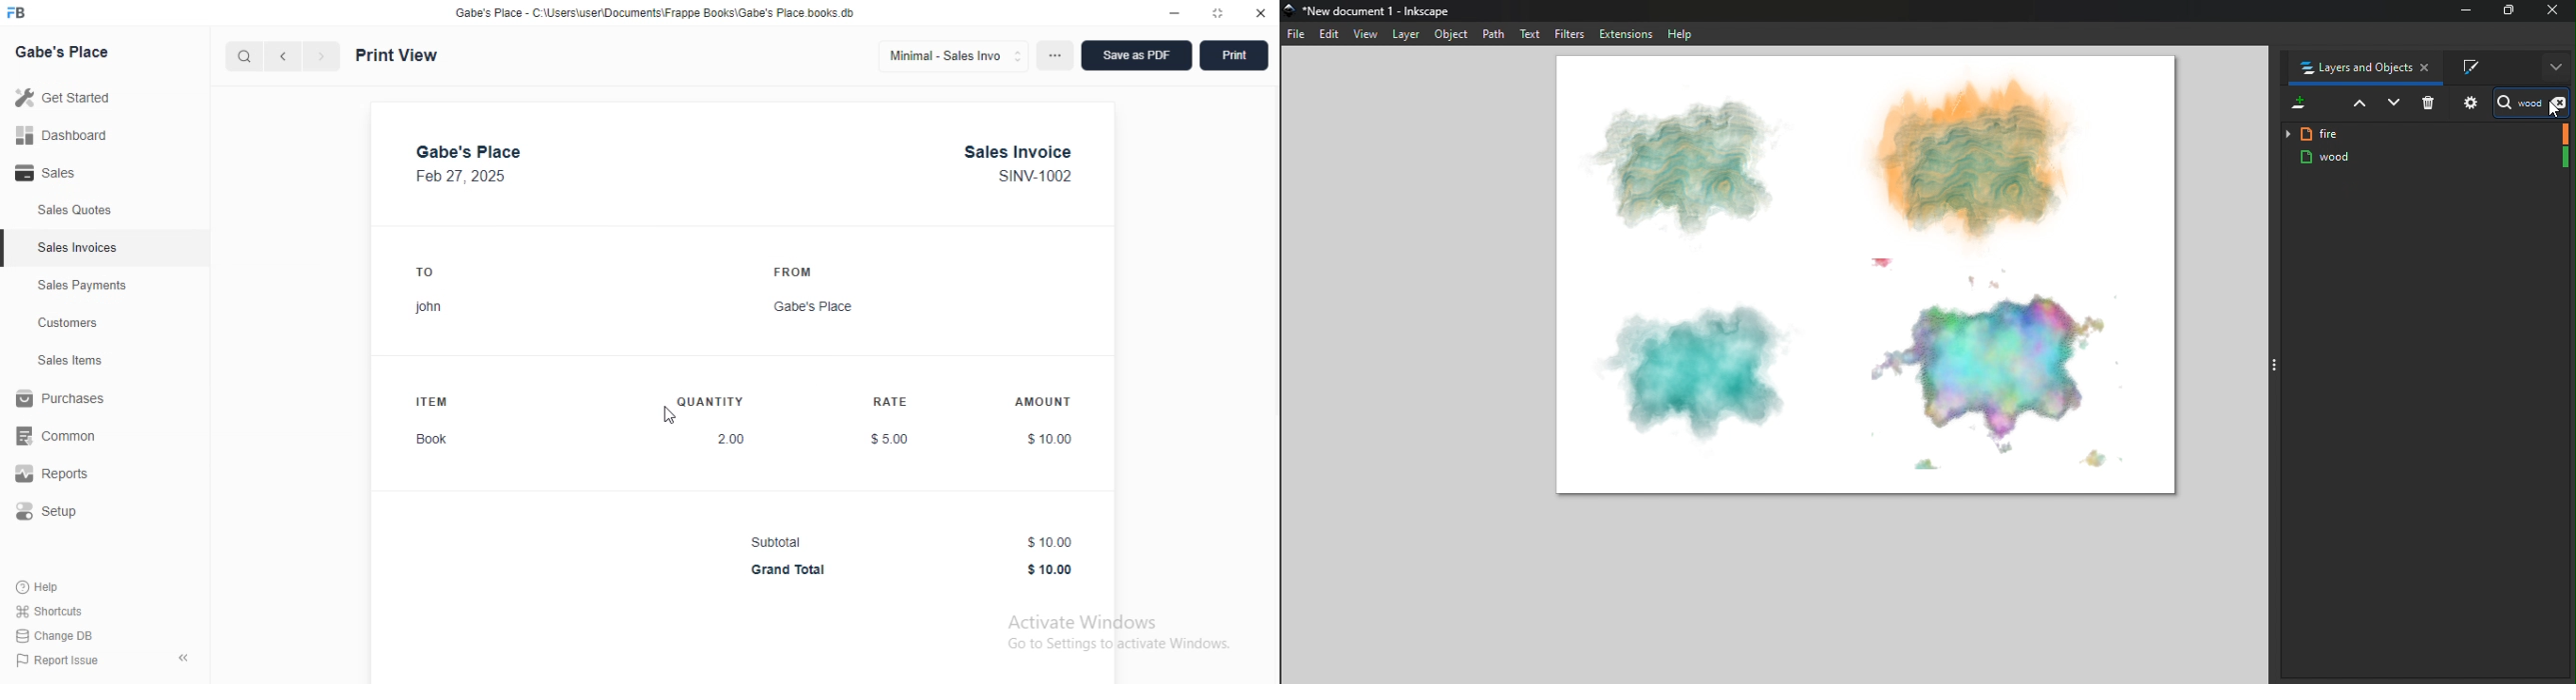 The width and height of the screenshot is (2576, 700). What do you see at coordinates (62, 135) in the screenshot?
I see `dashboard` at bounding box center [62, 135].